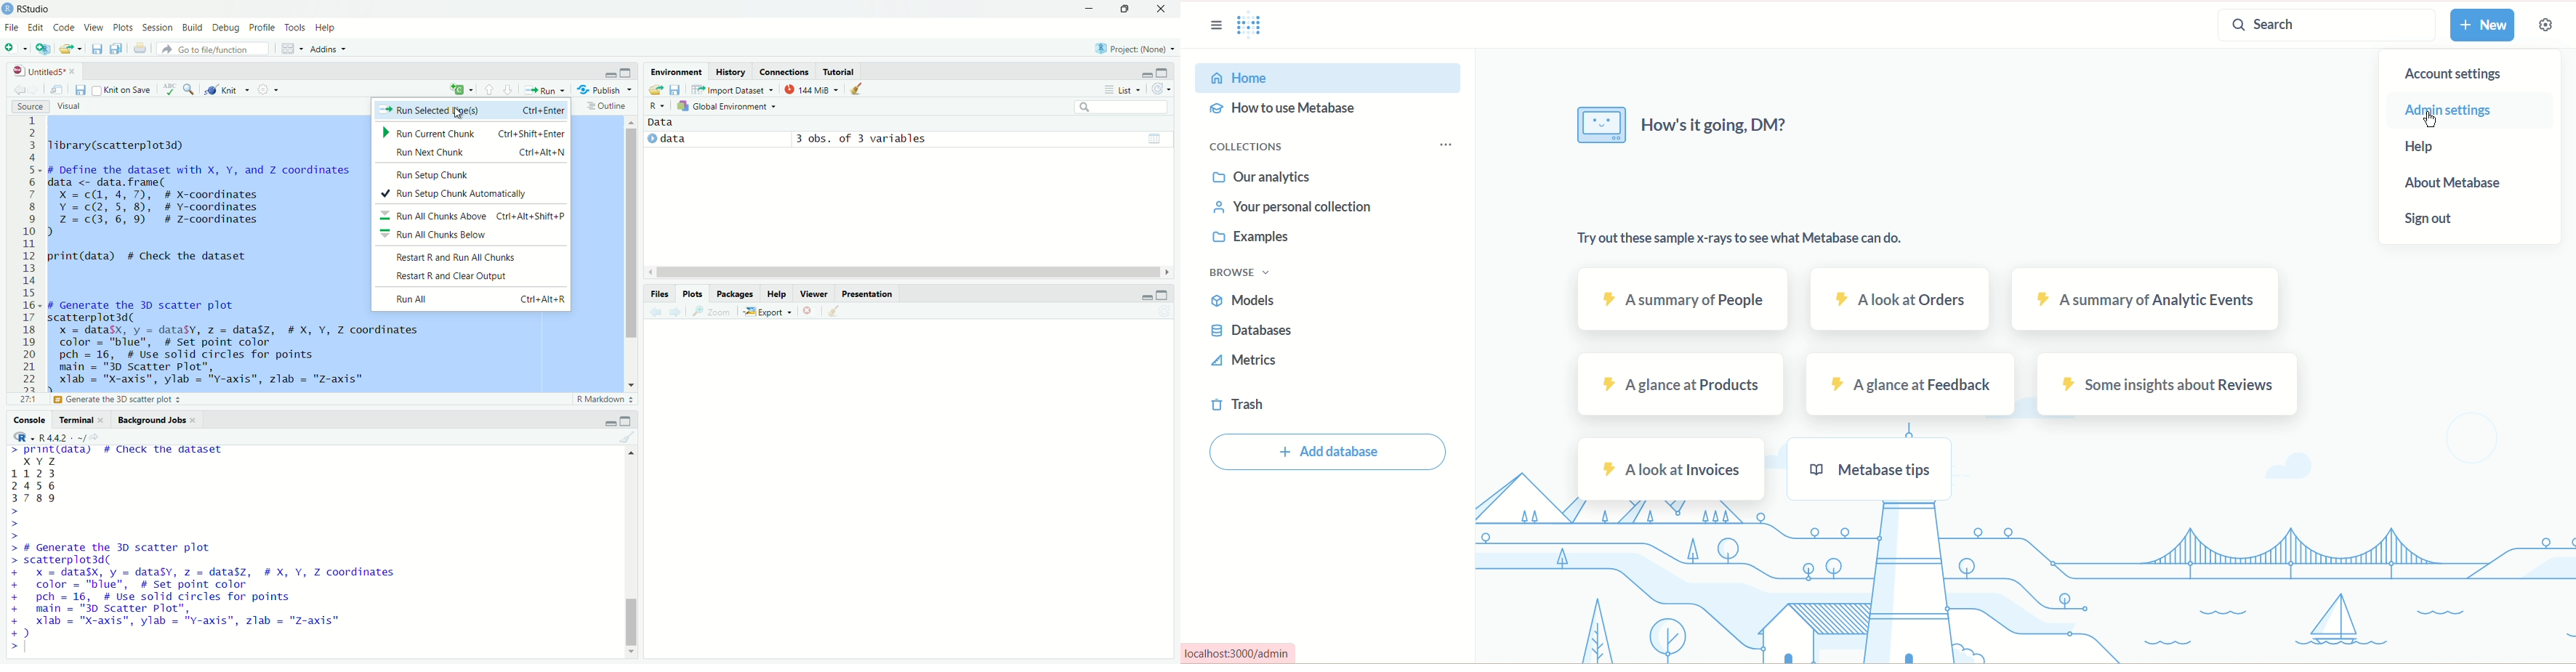 This screenshot has width=2576, height=672. What do you see at coordinates (693, 294) in the screenshot?
I see `plots` at bounding box center [693, 294].